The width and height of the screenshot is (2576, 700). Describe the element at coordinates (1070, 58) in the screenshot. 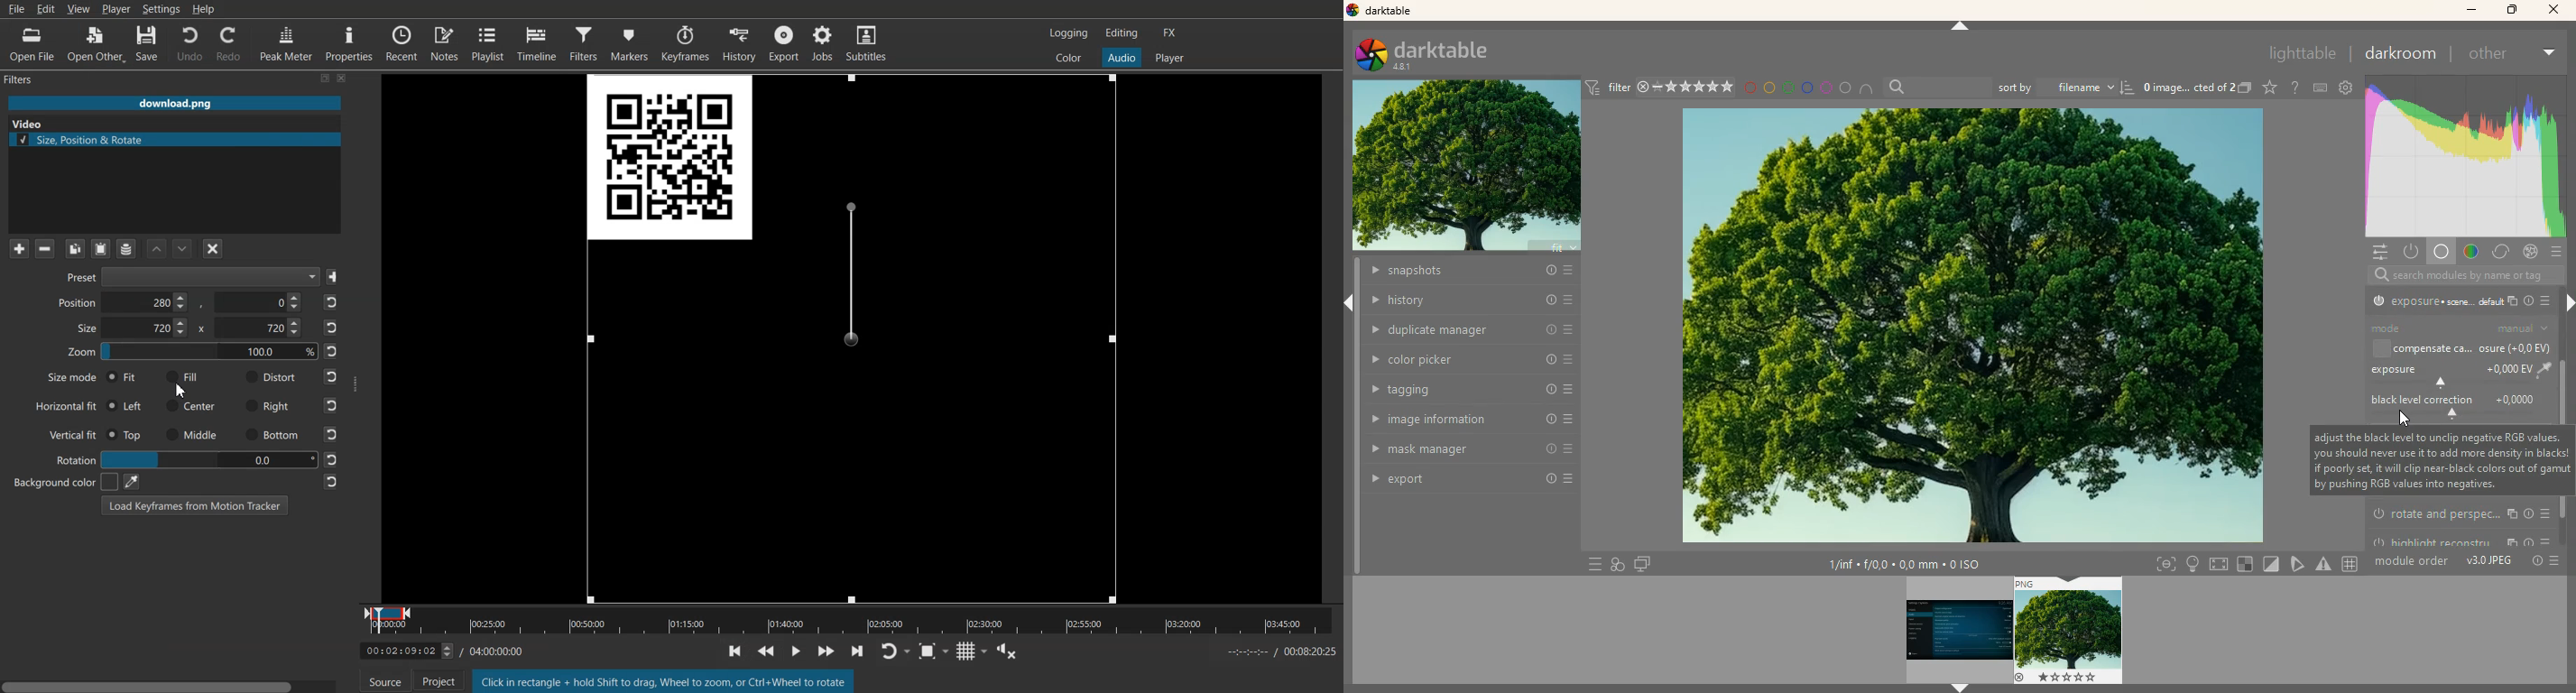

I see `Switch to the color layout` at that location.